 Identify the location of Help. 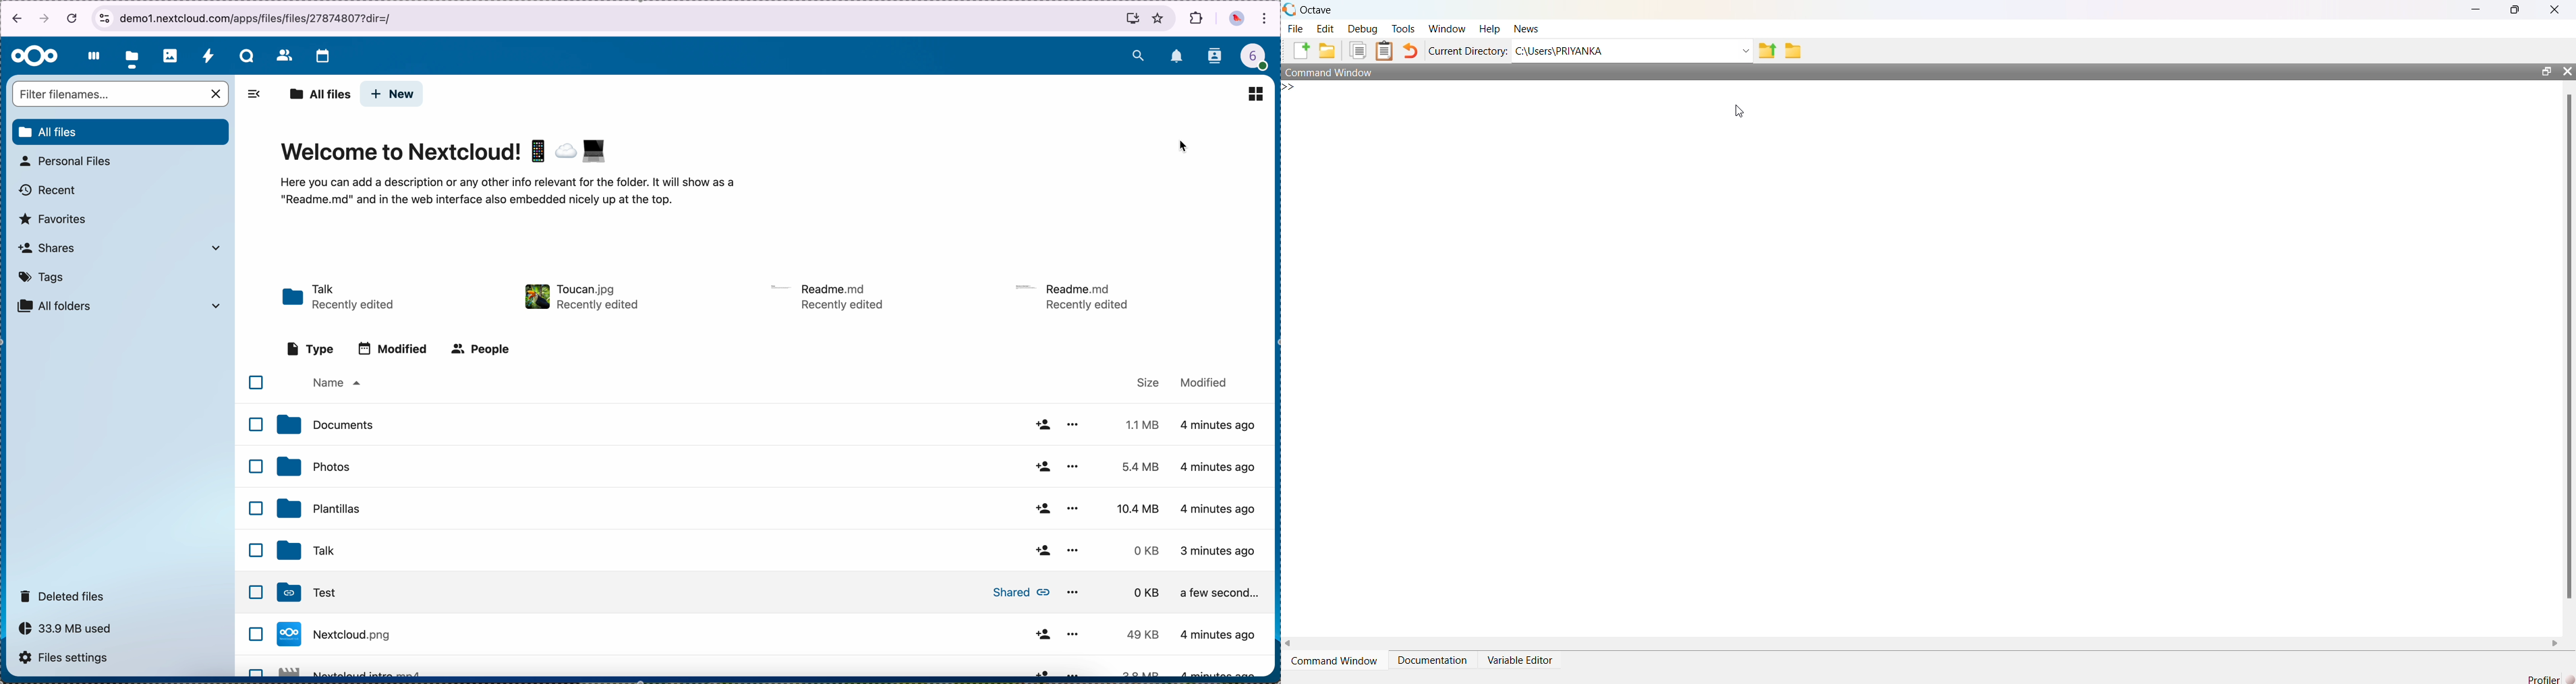
(1490, 27).